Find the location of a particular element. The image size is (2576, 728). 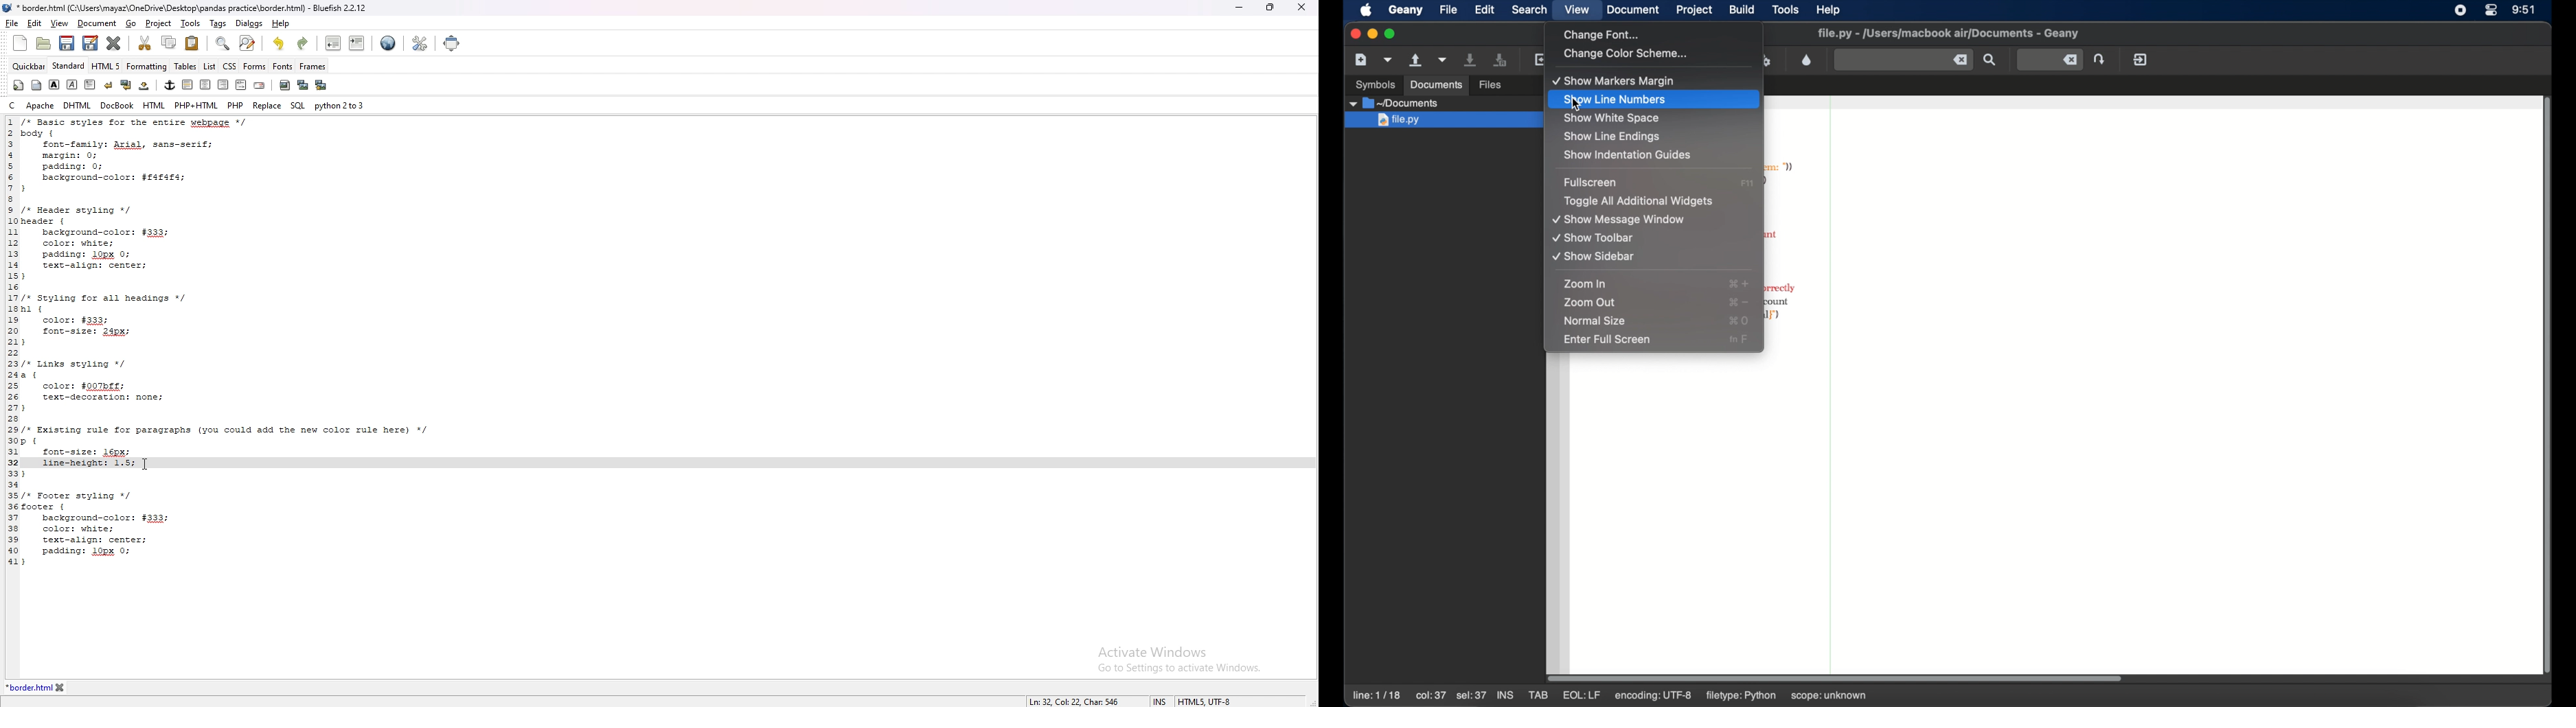

italic is located at coordinates (73, 84).